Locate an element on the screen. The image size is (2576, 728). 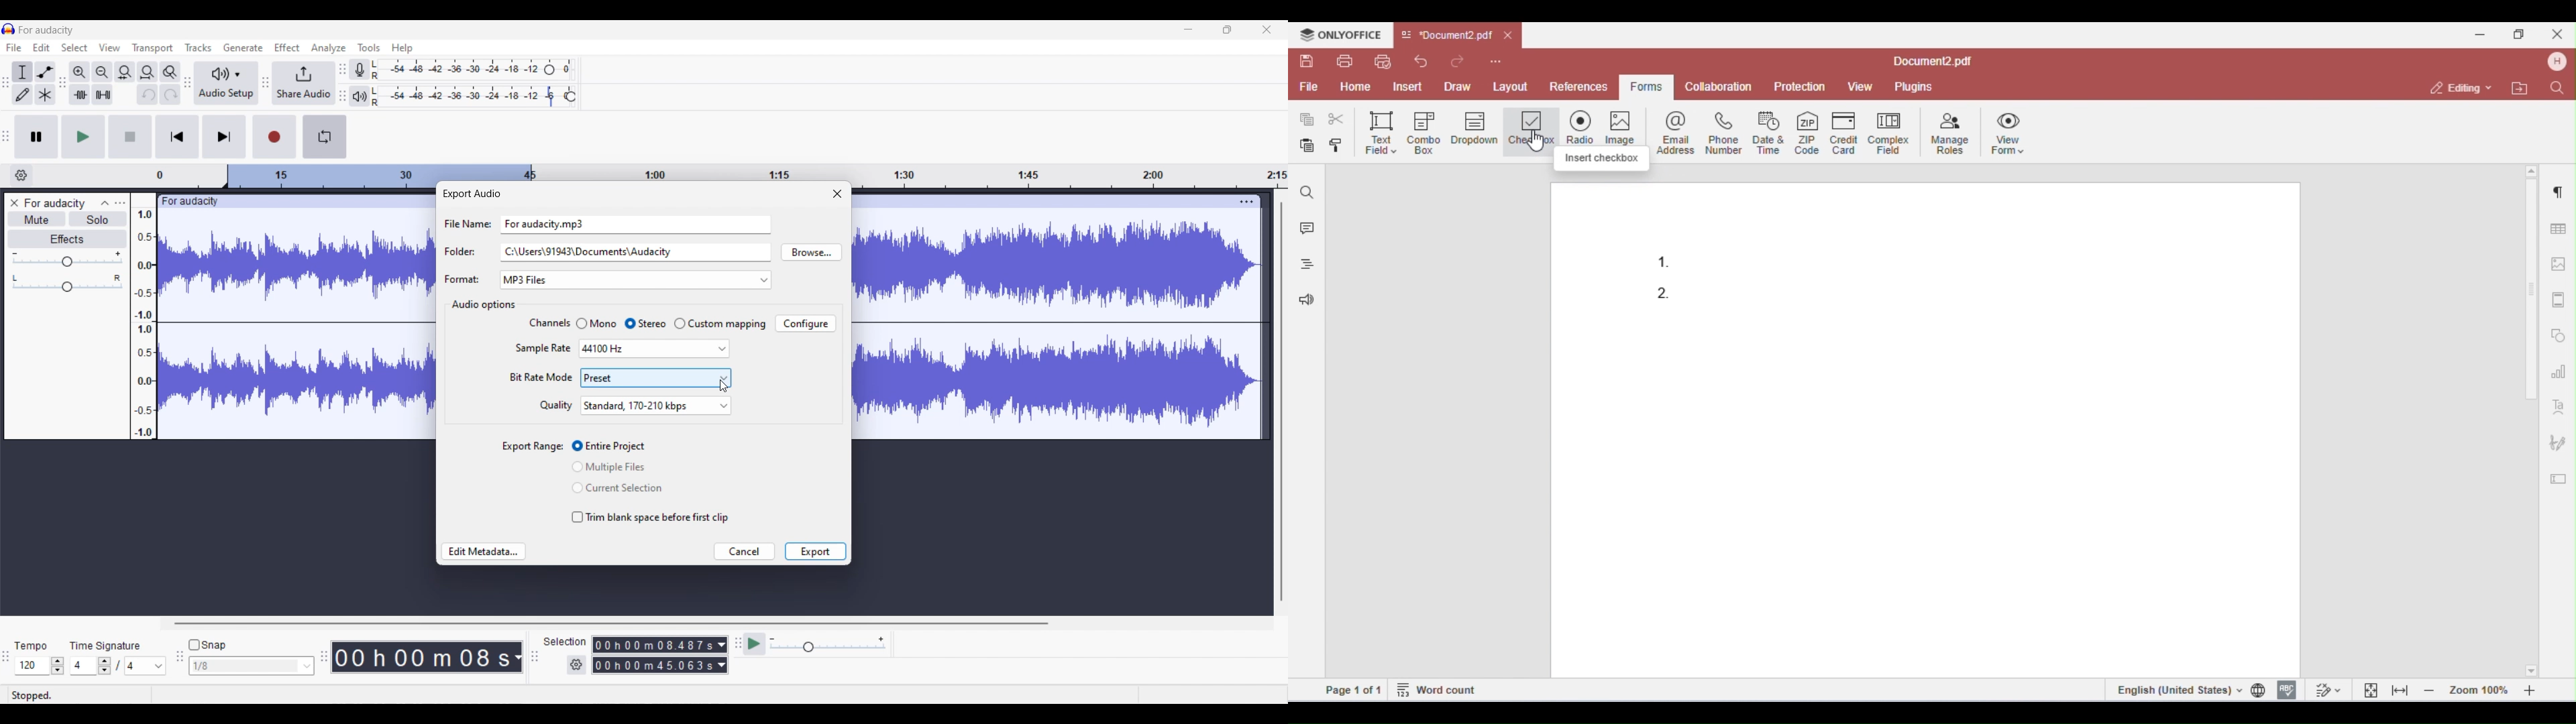
Cancel is located at coordinates (745, 551).